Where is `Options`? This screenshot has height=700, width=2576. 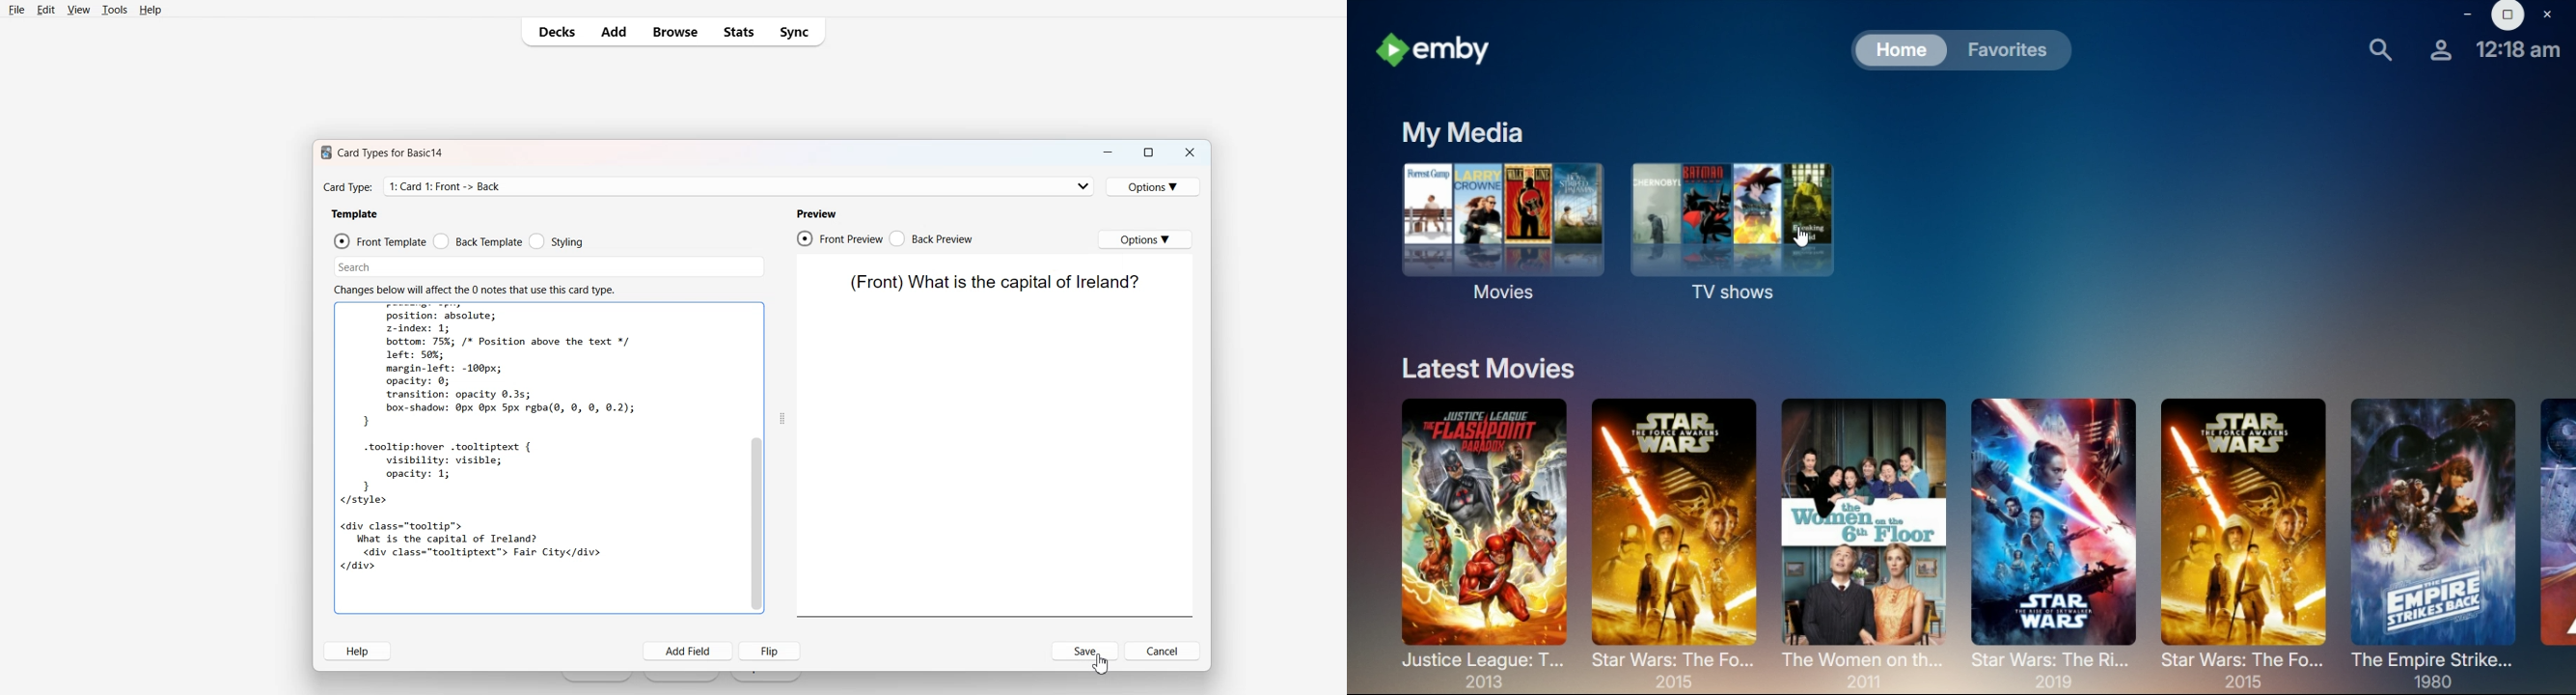 Options is located at coordinates (1154, 187).